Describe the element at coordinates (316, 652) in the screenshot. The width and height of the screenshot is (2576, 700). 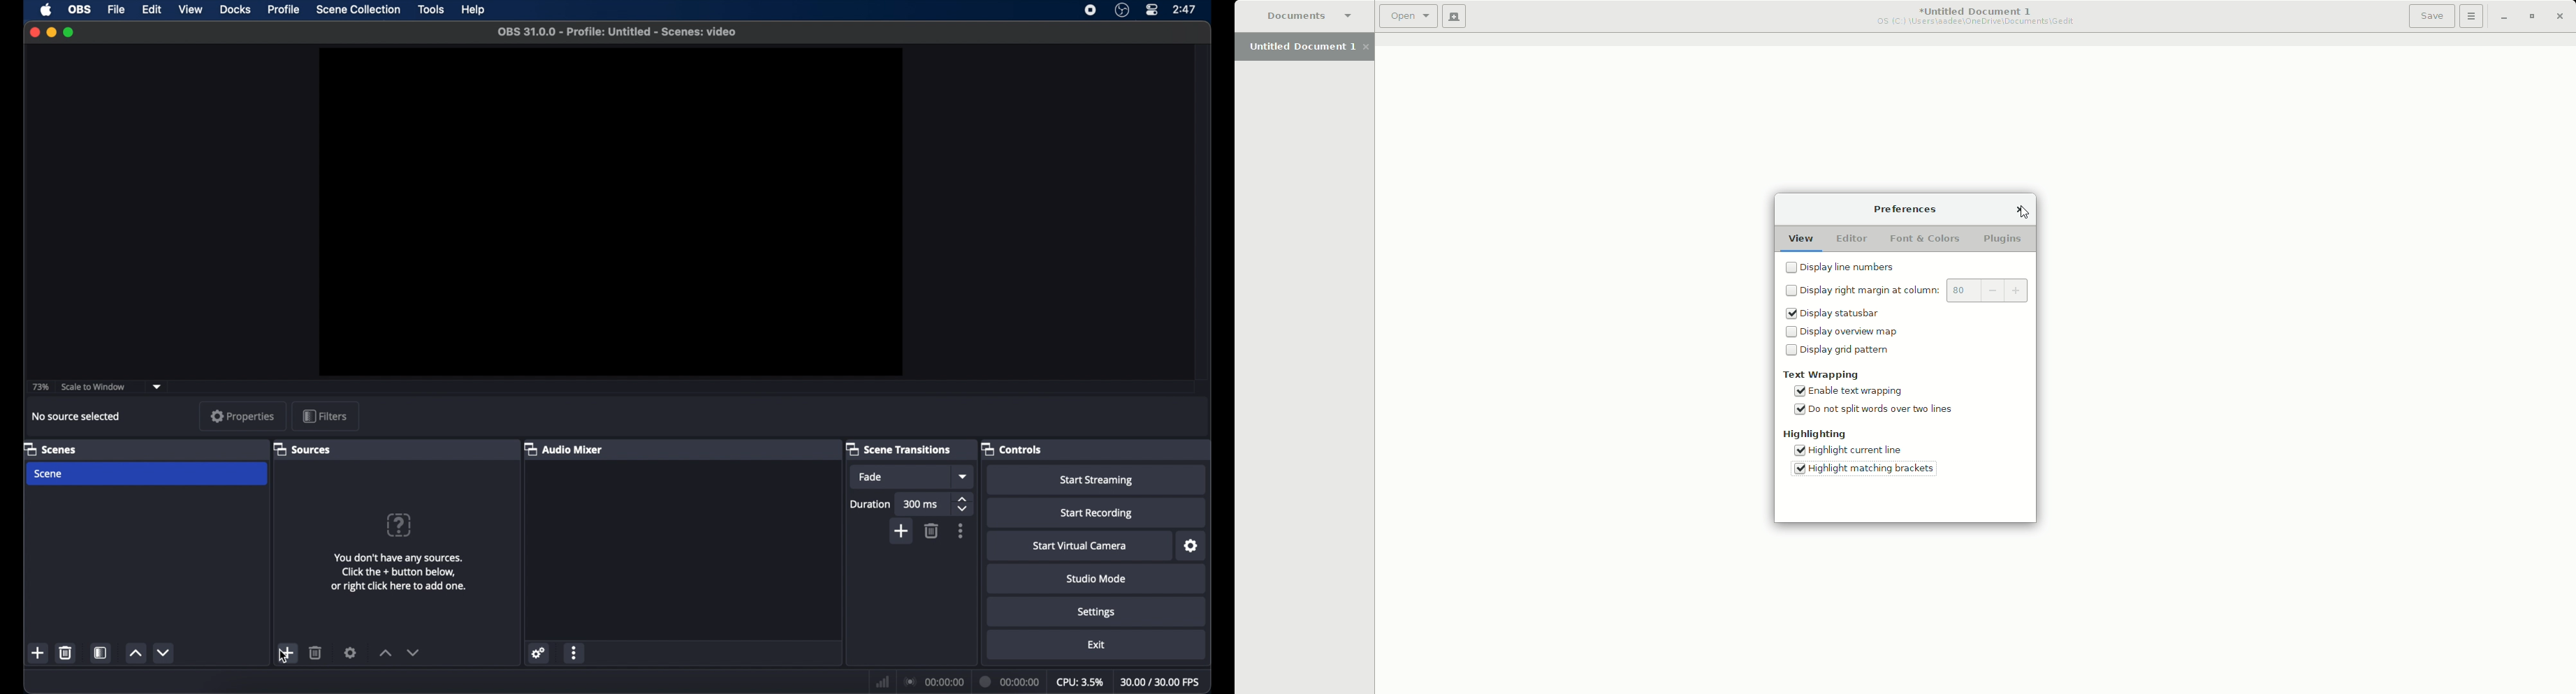
I see `delete` at that location.